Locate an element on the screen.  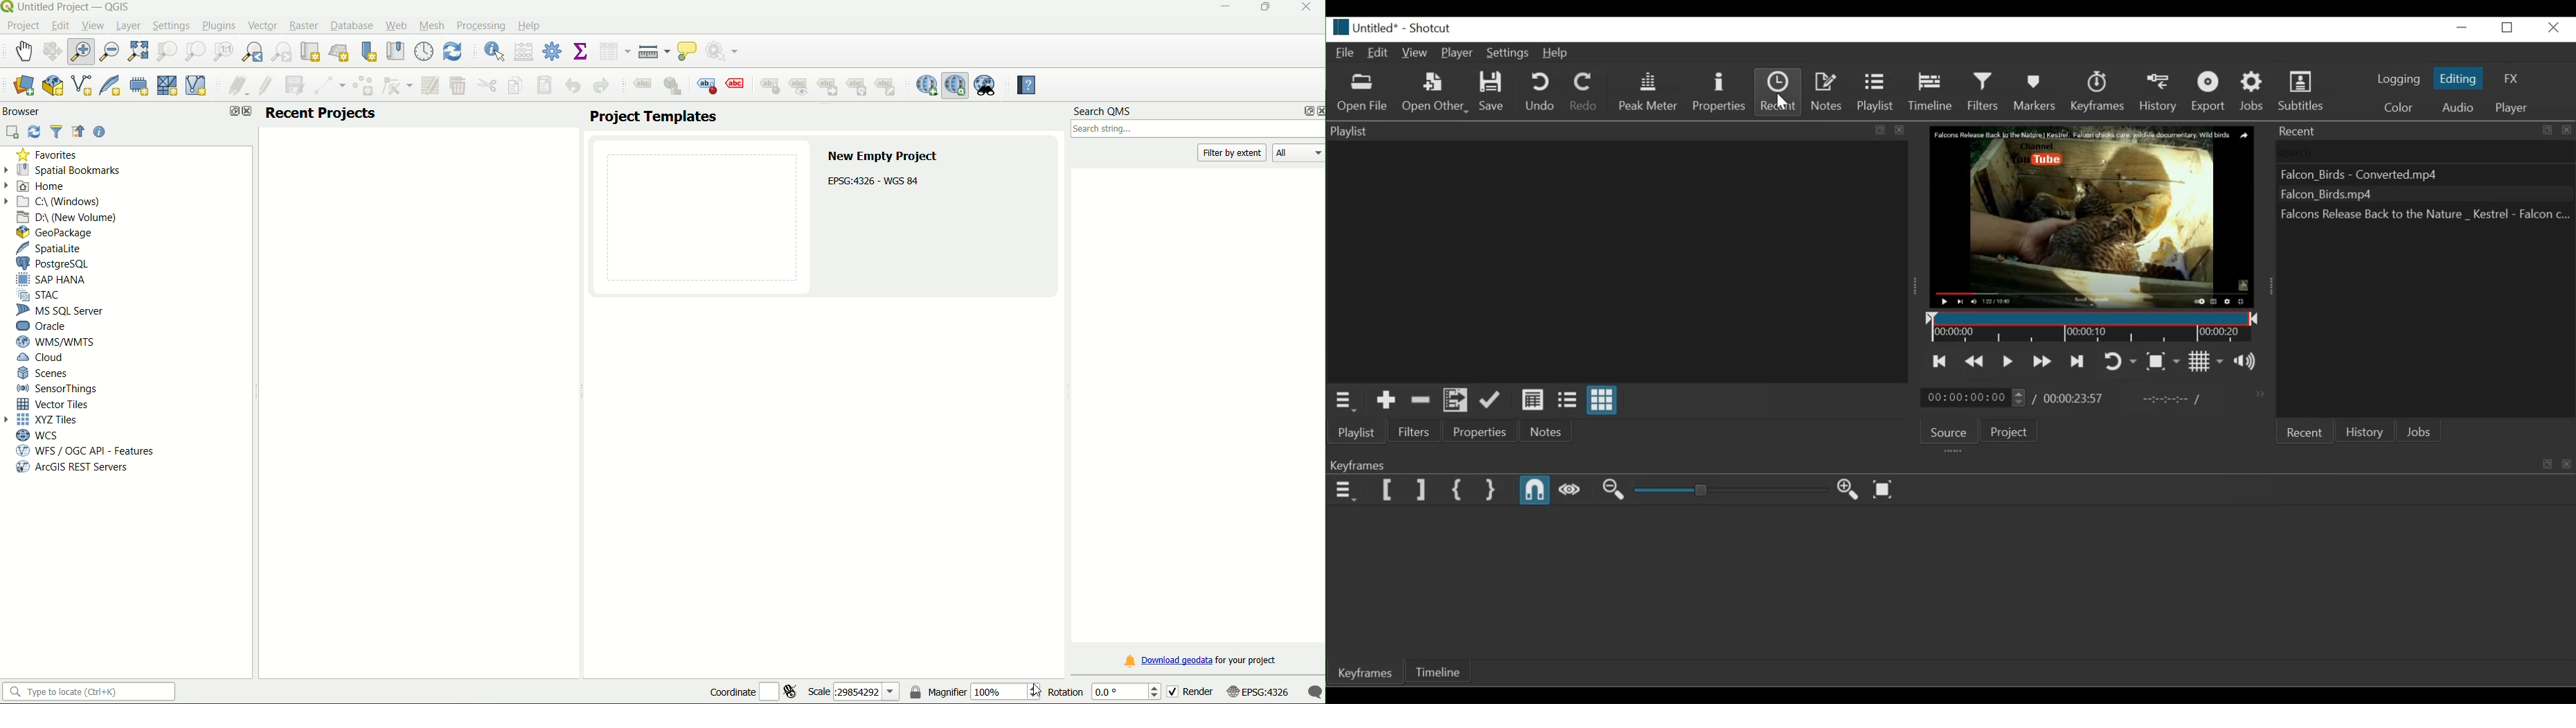
search QMS is located at coordinates (1103, 112).